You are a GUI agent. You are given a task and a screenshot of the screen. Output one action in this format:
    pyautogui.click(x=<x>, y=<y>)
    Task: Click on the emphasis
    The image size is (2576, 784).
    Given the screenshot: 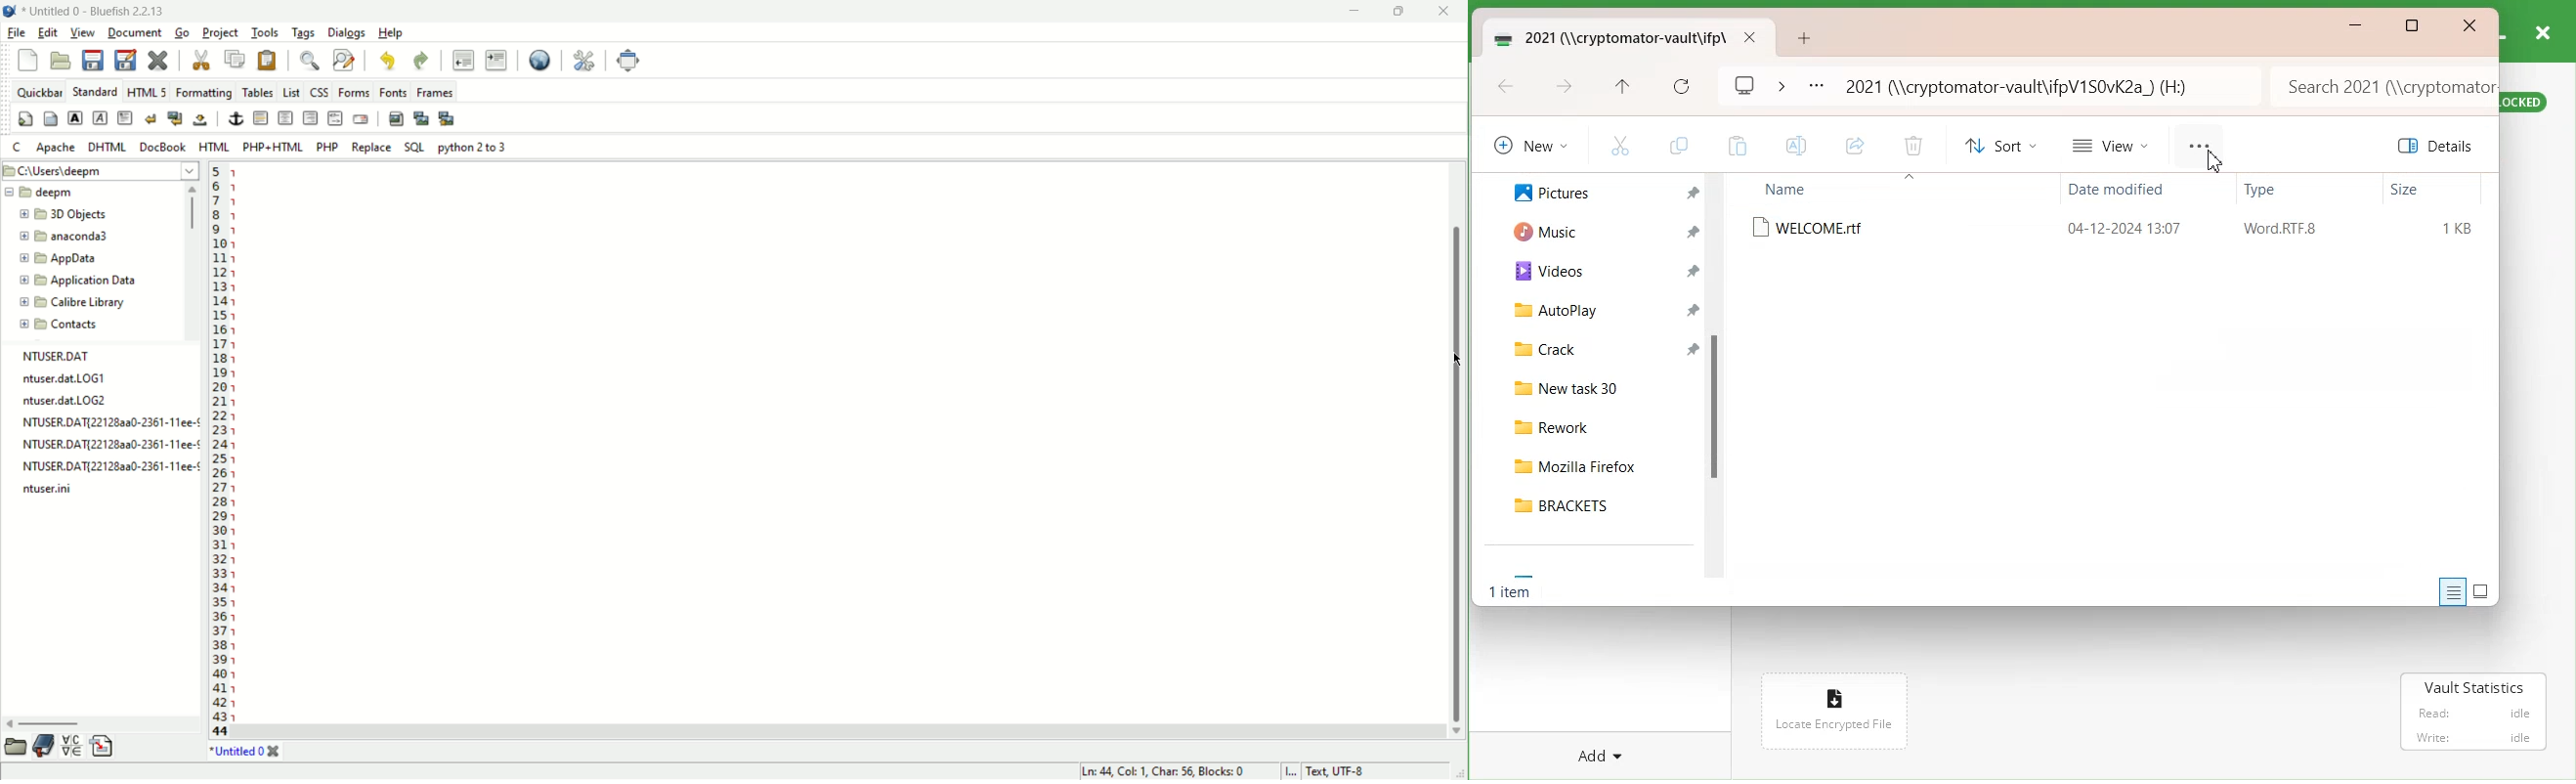 What is the action you would take?
    pyautogui.click(x=100, y=119)
    